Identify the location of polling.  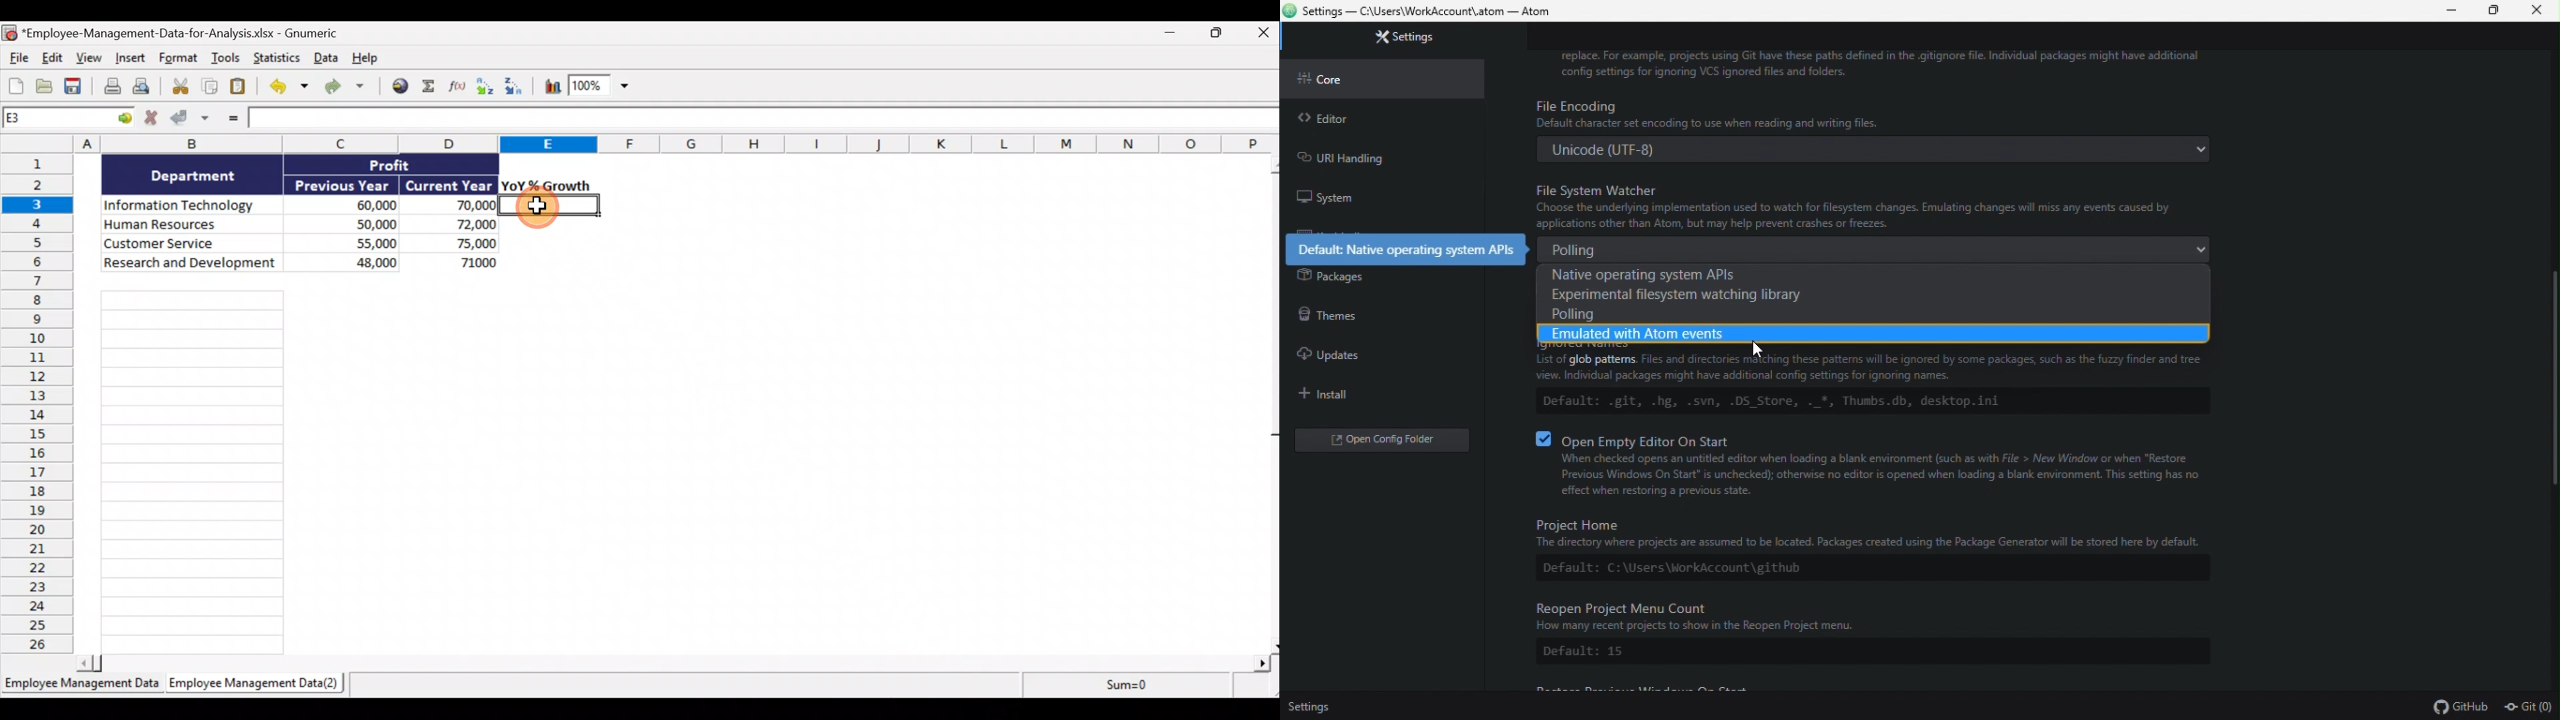
(1874, 315).